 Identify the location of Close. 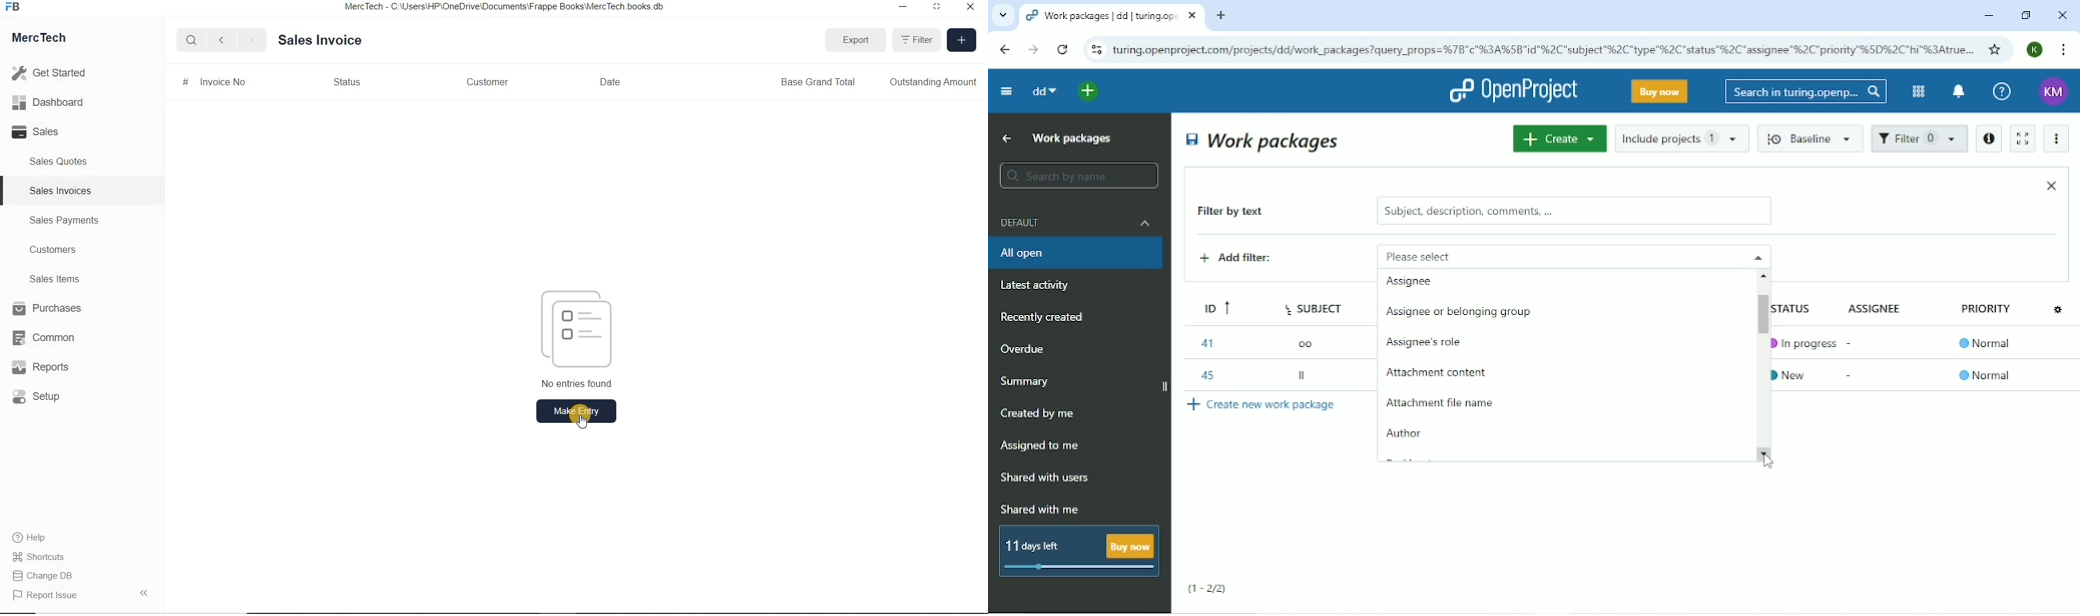
(2062, 15).